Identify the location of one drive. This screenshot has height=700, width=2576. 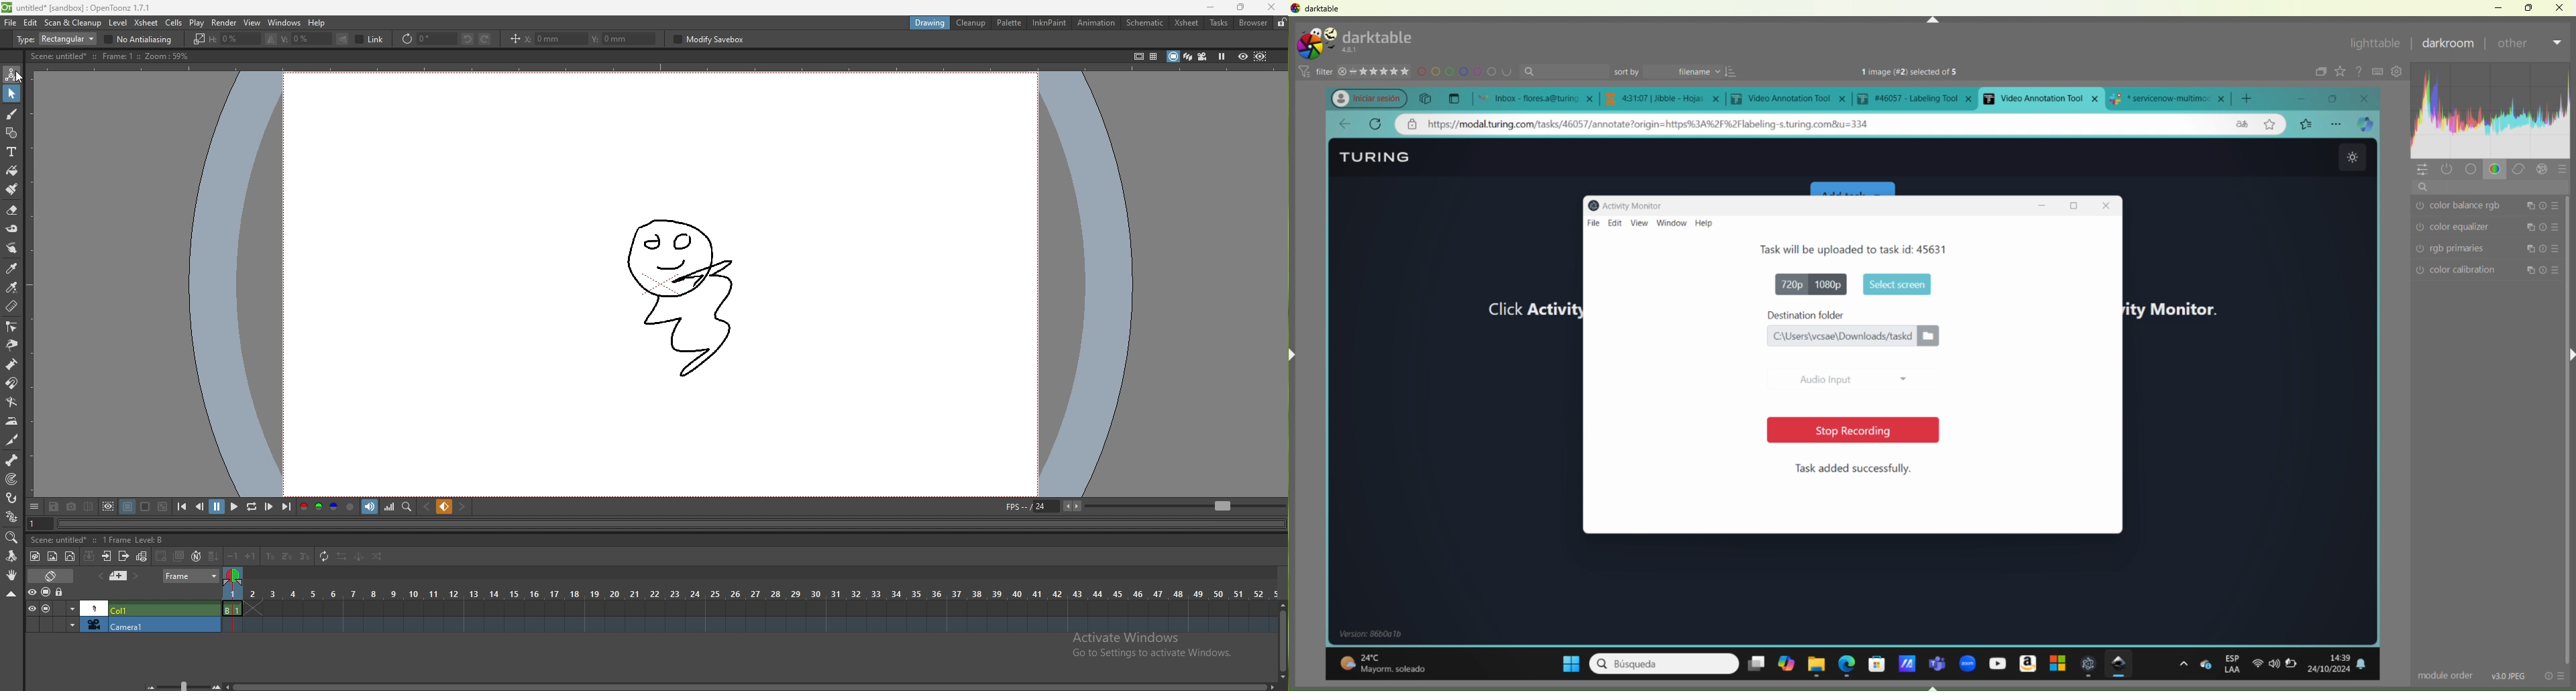
(2206, 664).